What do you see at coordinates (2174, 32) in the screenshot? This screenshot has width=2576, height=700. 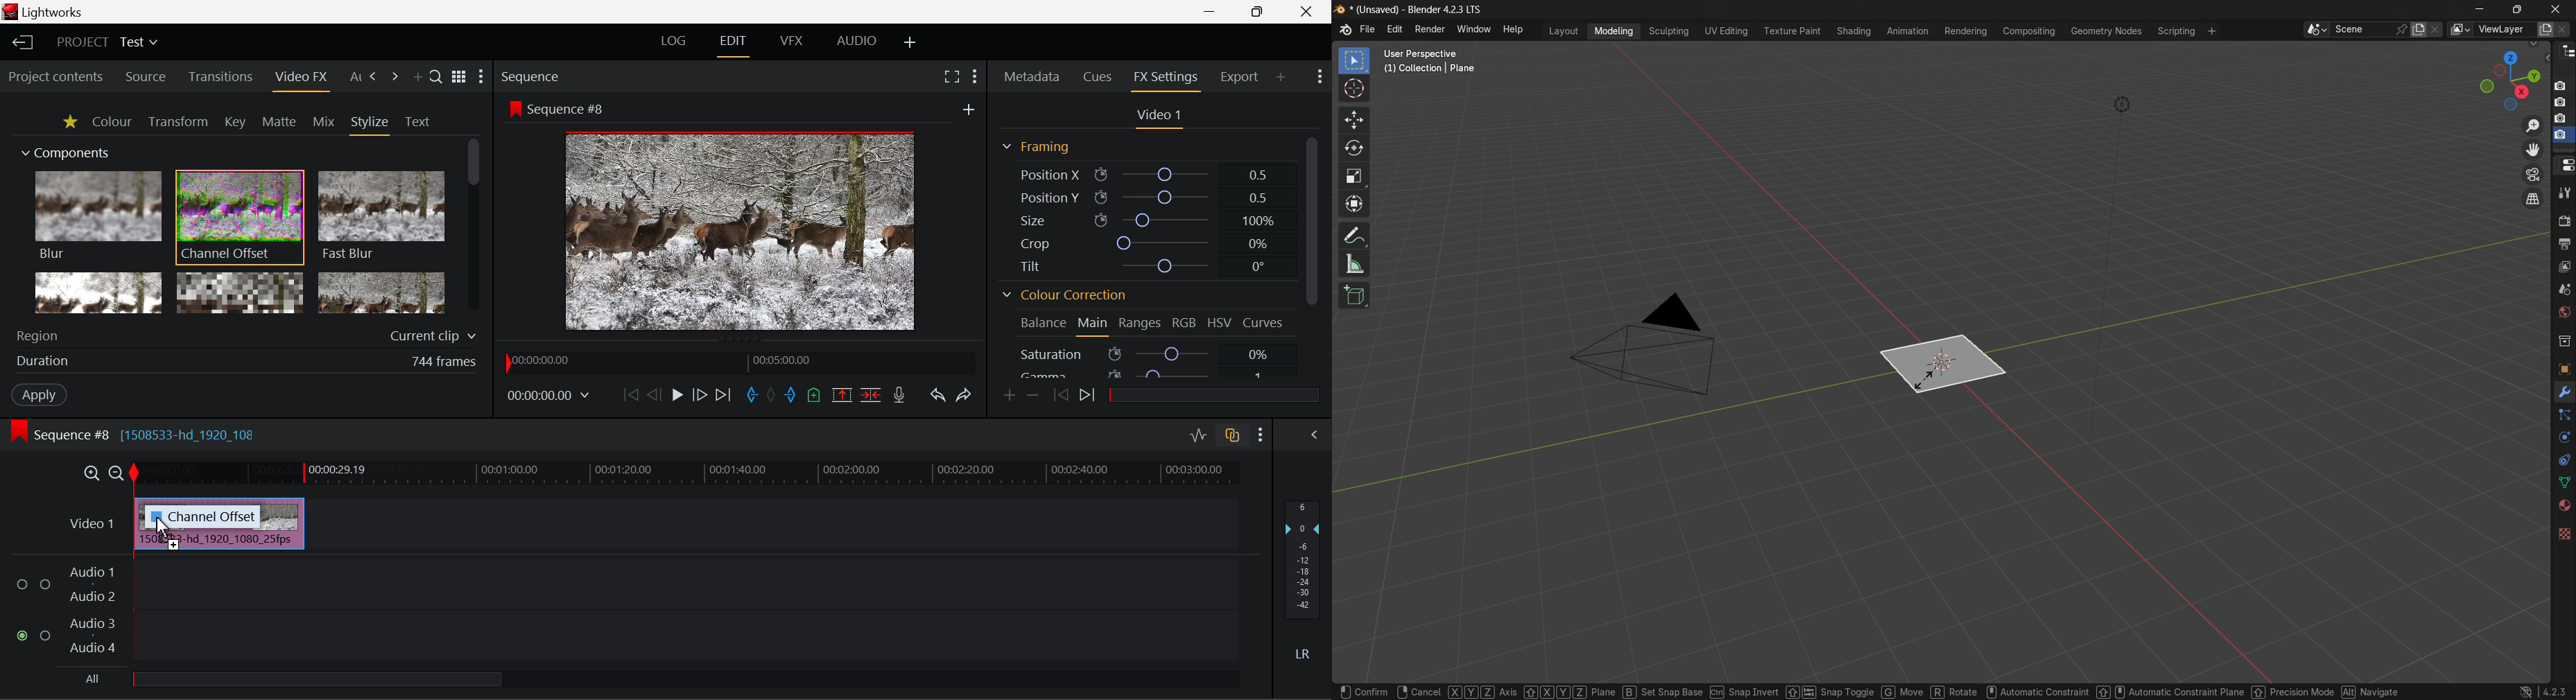 I see `scripting` at bounding box center [2174, 32].